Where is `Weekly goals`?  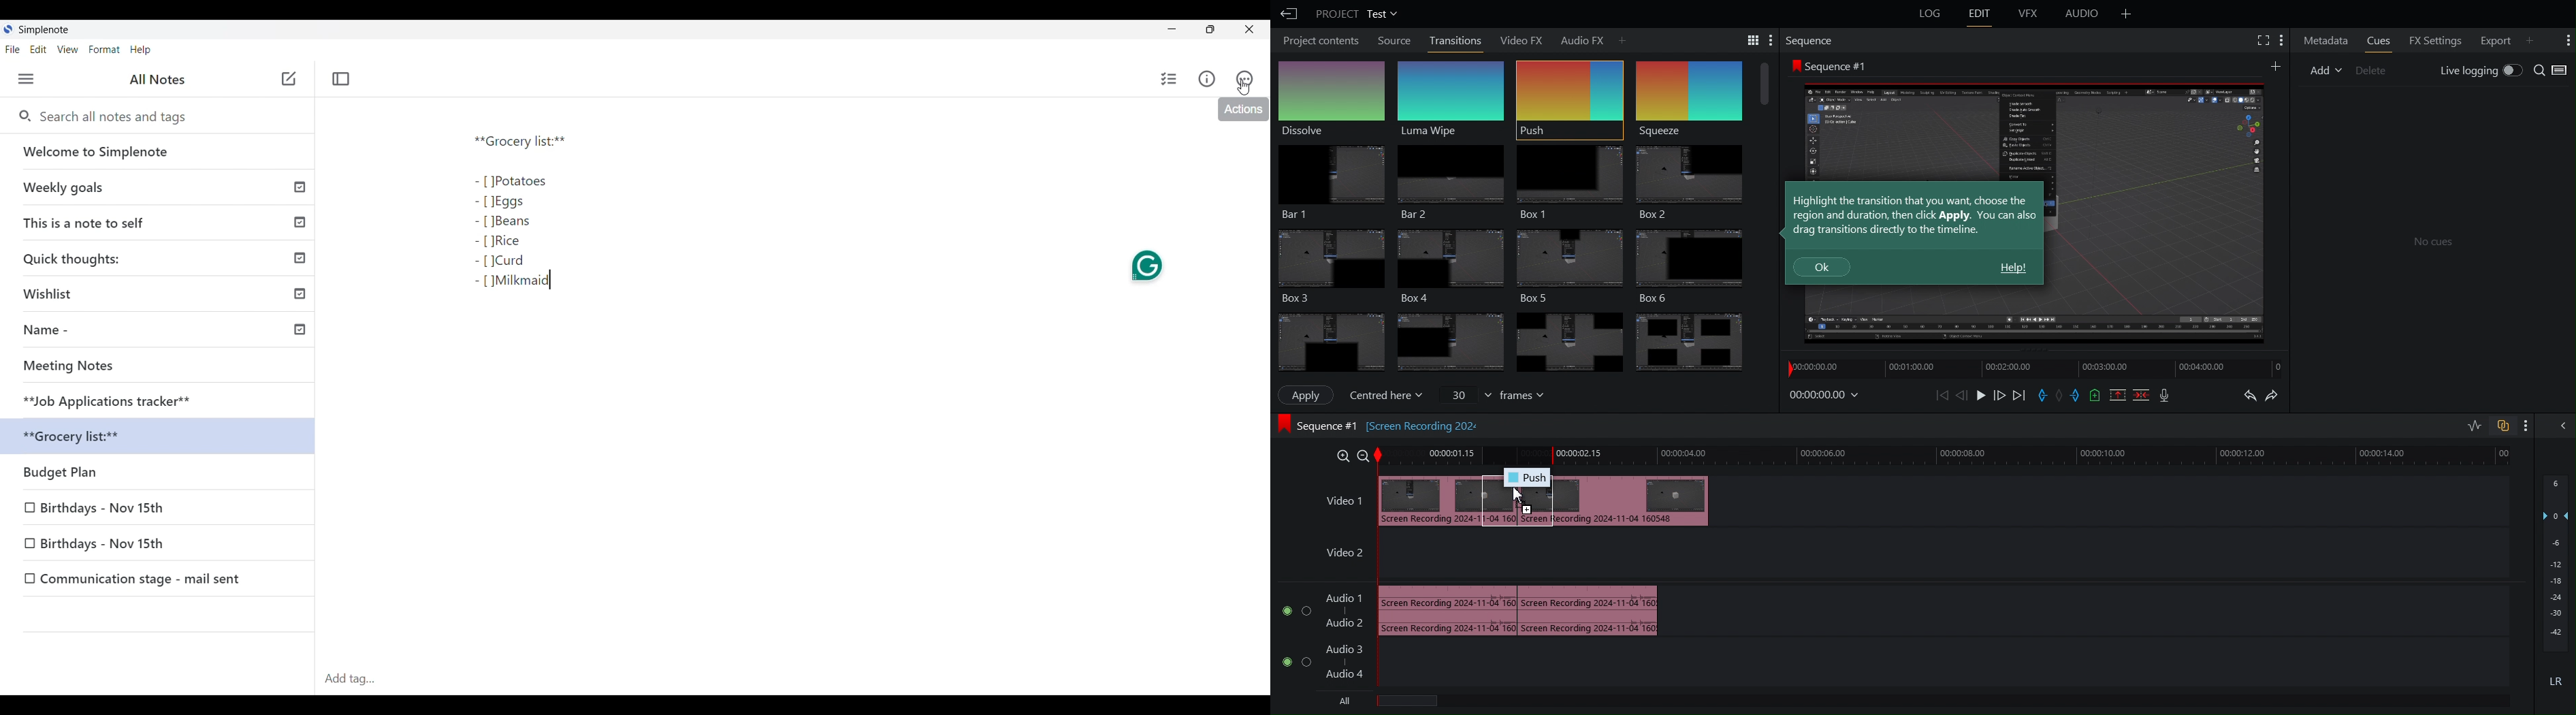 Weekly goals is located at coordinates (163, 189).